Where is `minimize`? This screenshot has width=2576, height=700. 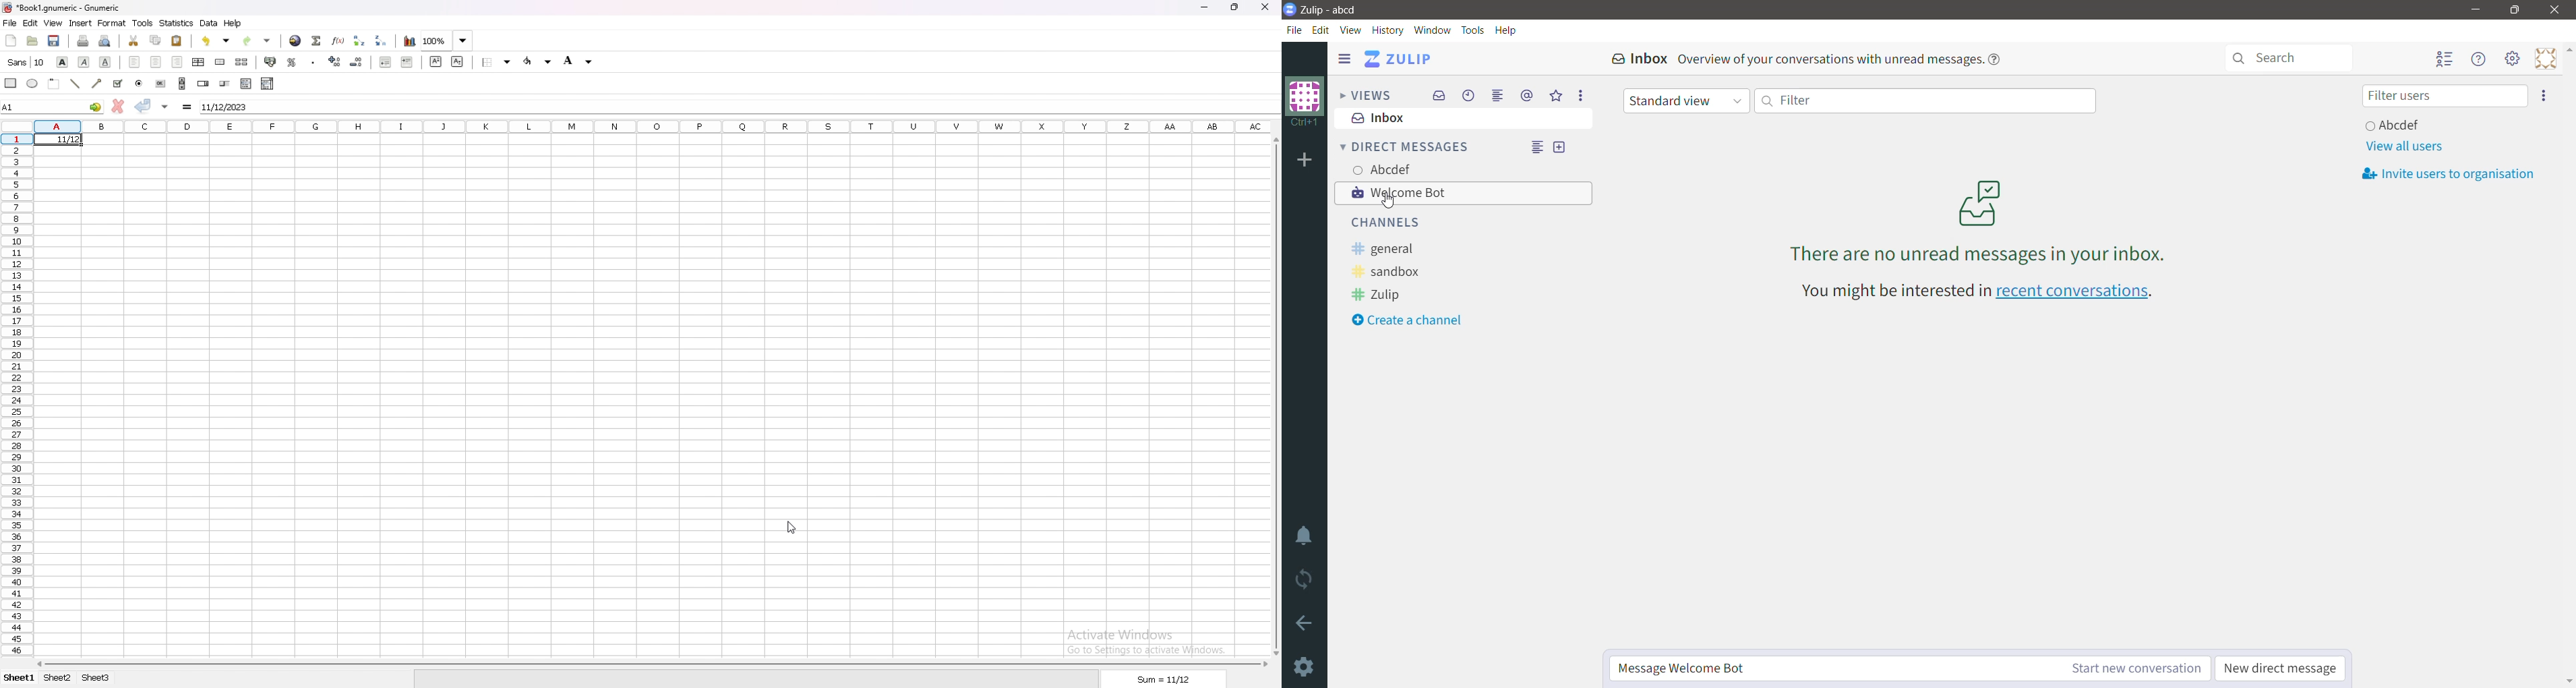
minimize is located at coordinates (1204, 9).